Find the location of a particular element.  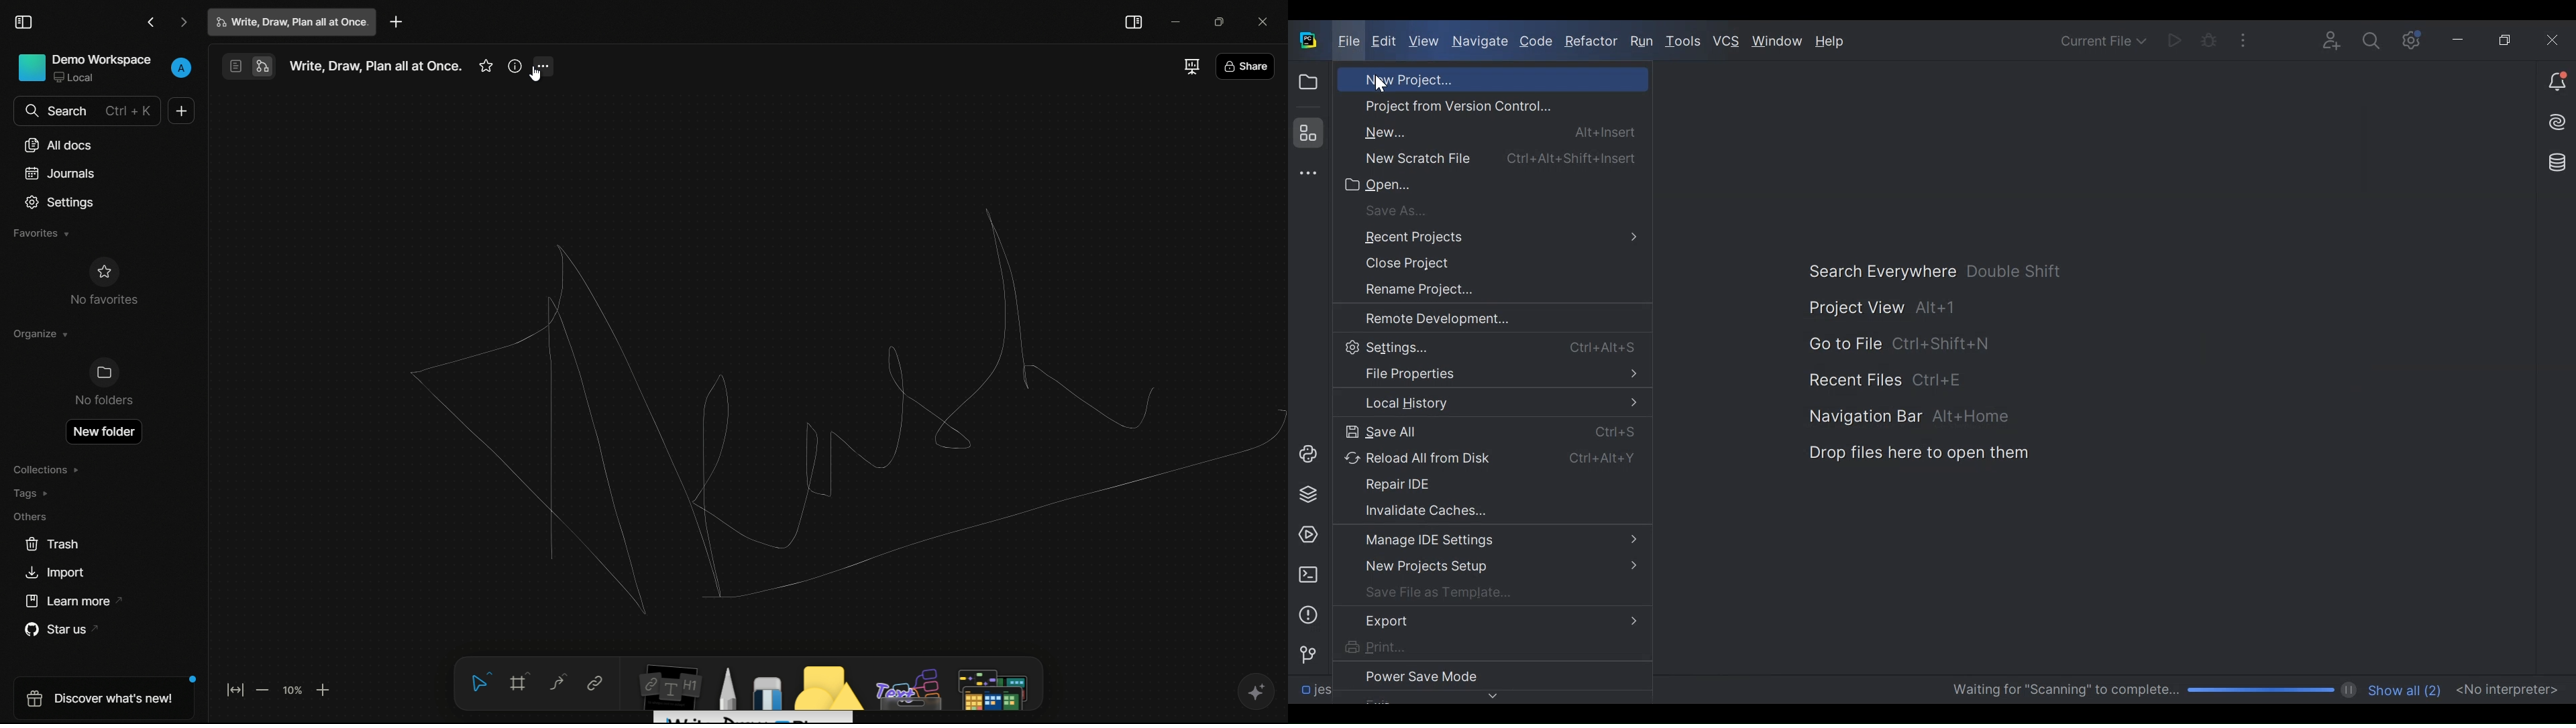

cursor is located at coordinates (539, 76).